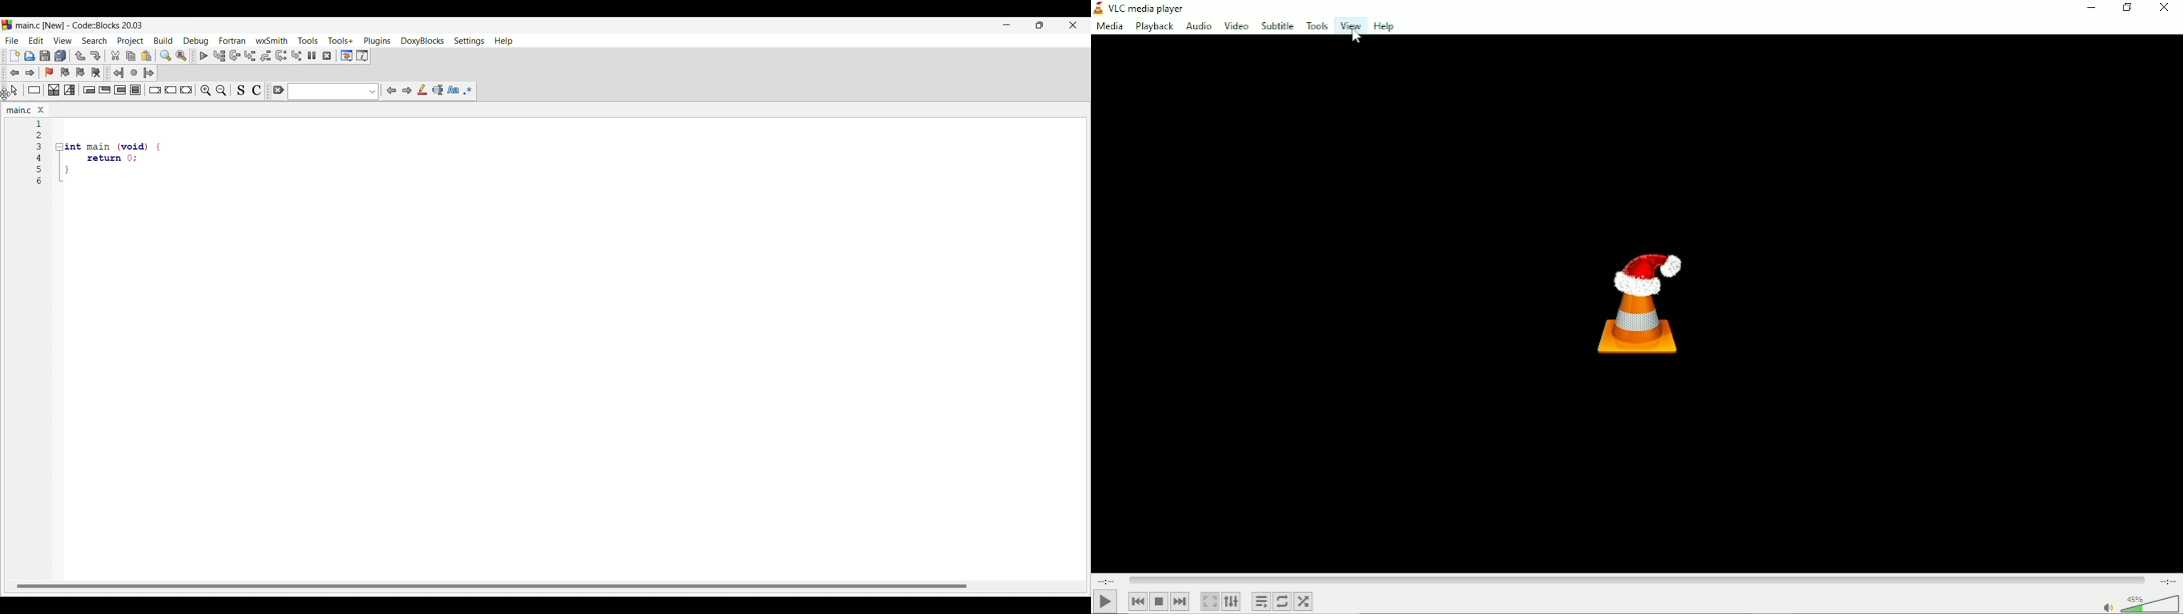  I want to click on Play, so click(1106, 602).